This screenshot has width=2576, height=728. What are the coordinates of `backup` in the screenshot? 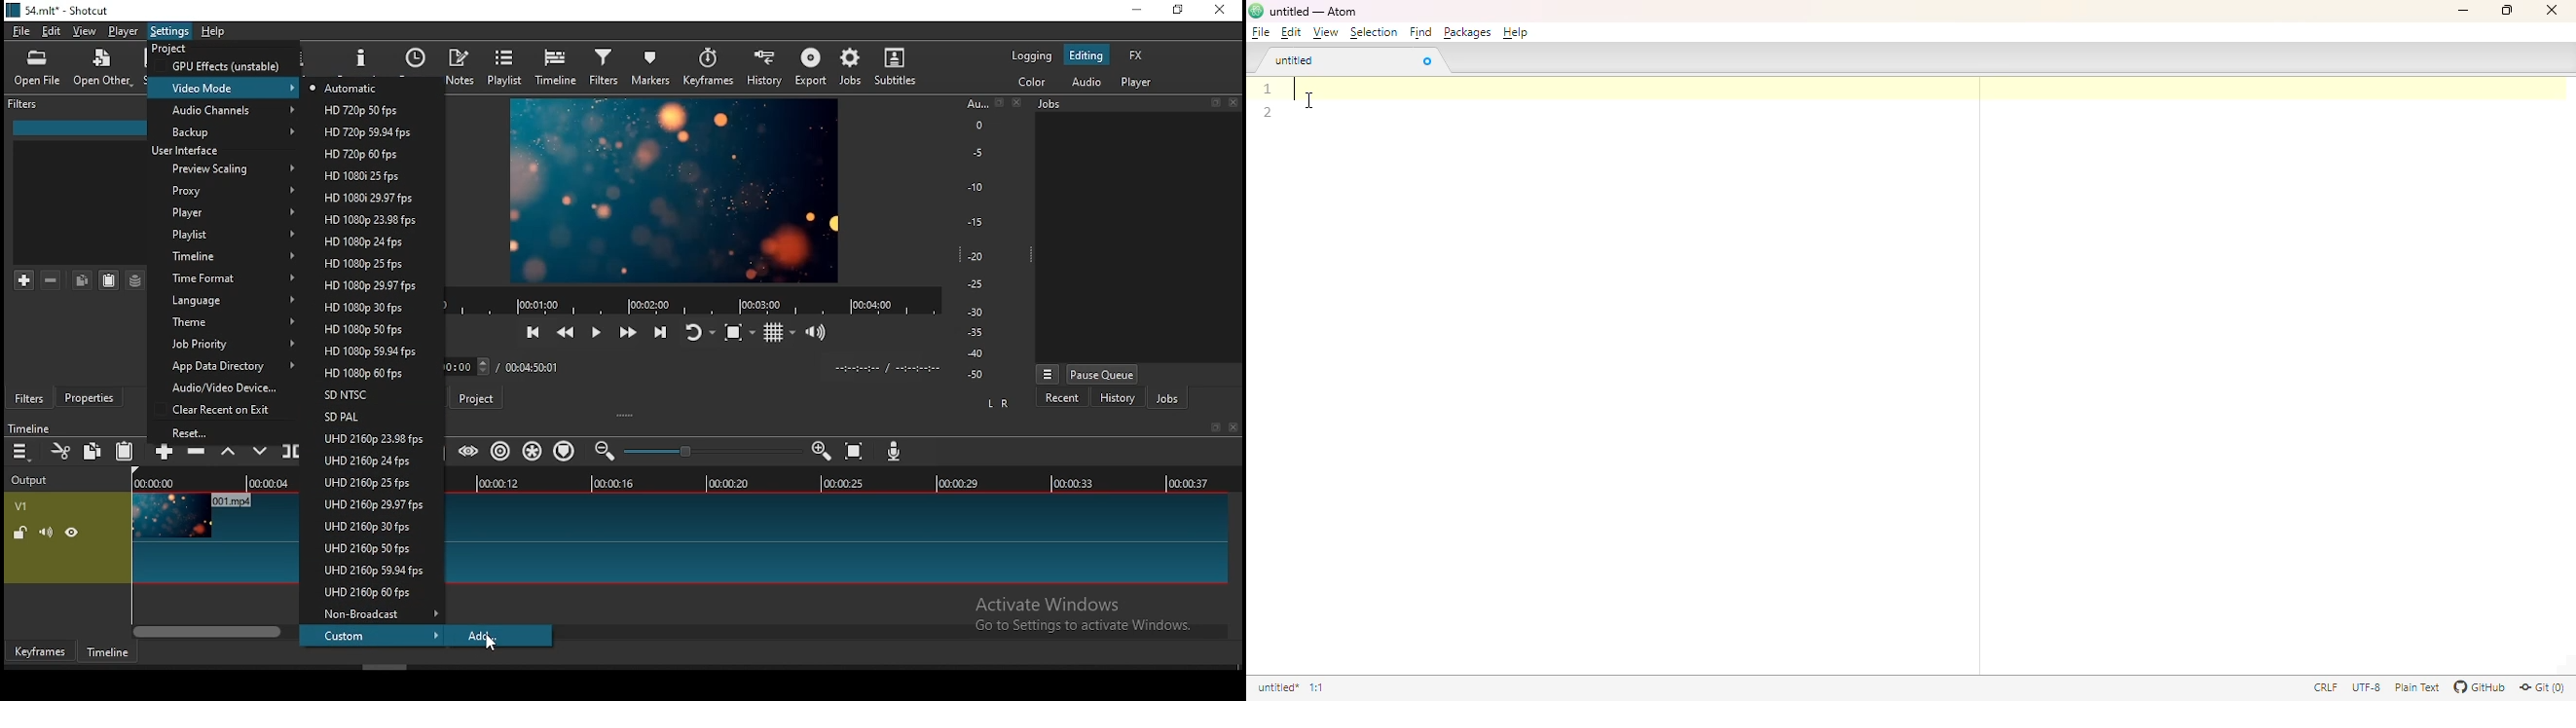 It's located at (223, 131).